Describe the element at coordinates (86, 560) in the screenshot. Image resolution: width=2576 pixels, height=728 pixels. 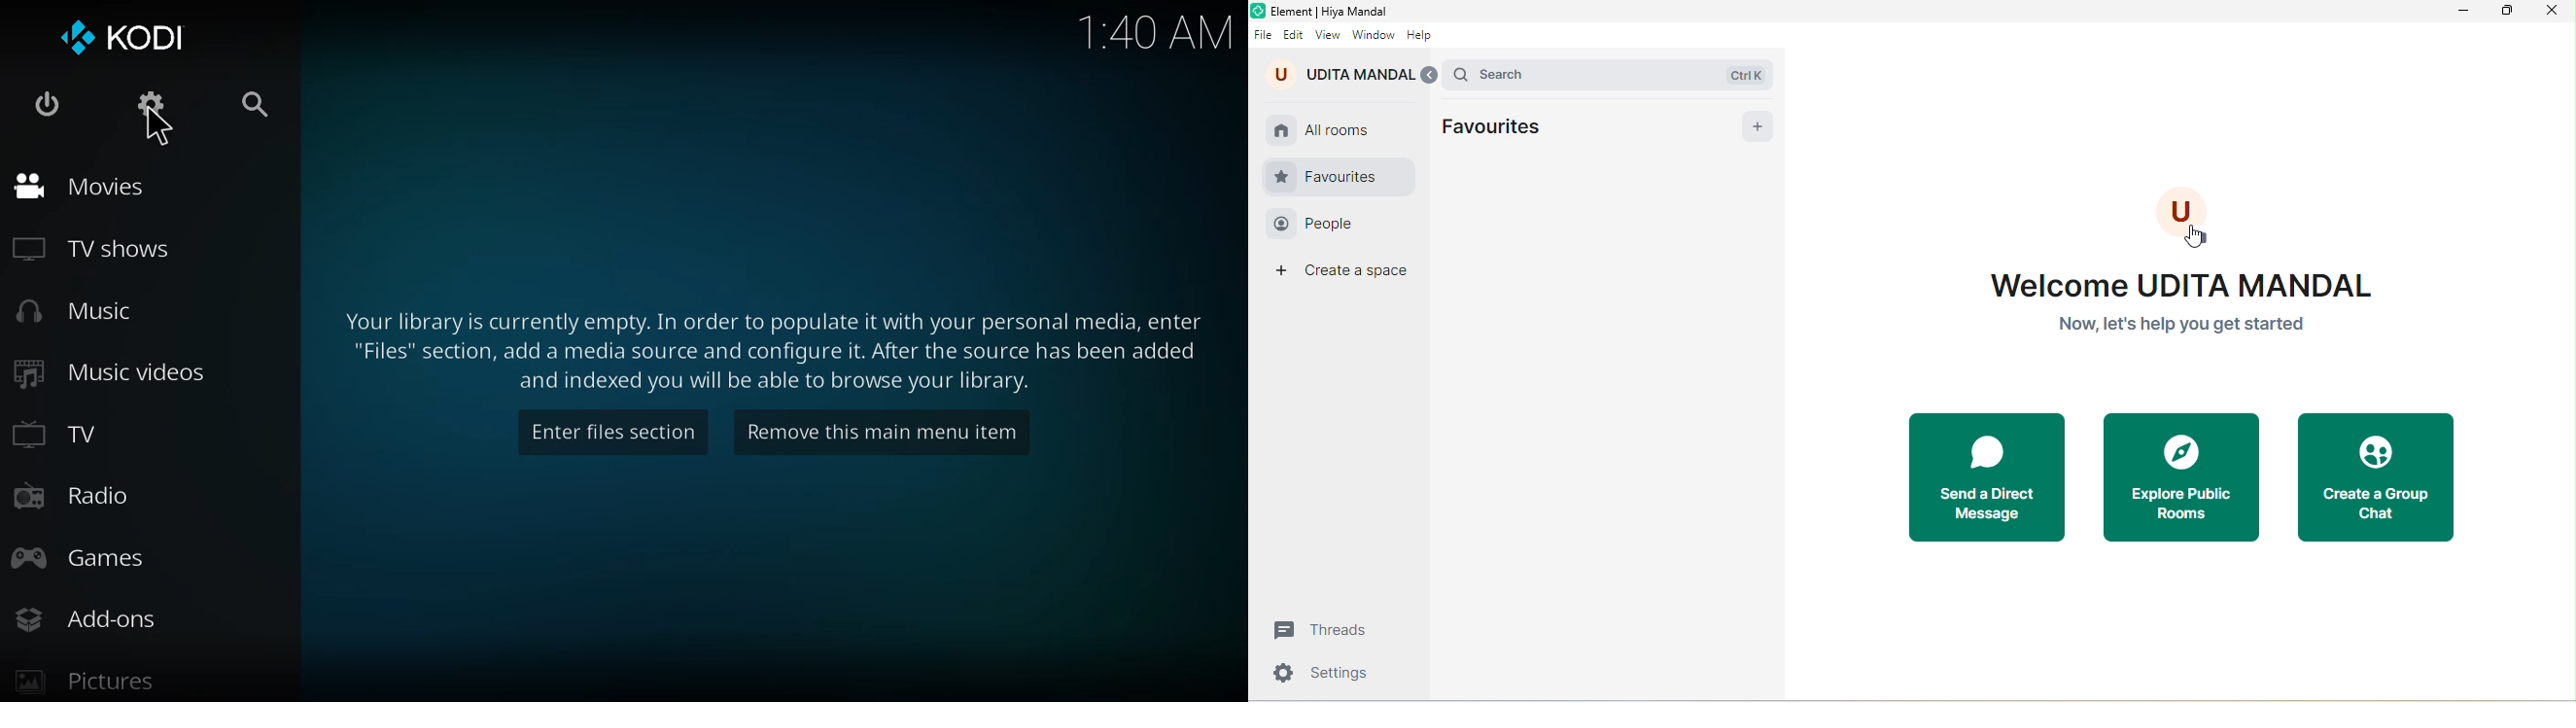
I see `games` at that location.